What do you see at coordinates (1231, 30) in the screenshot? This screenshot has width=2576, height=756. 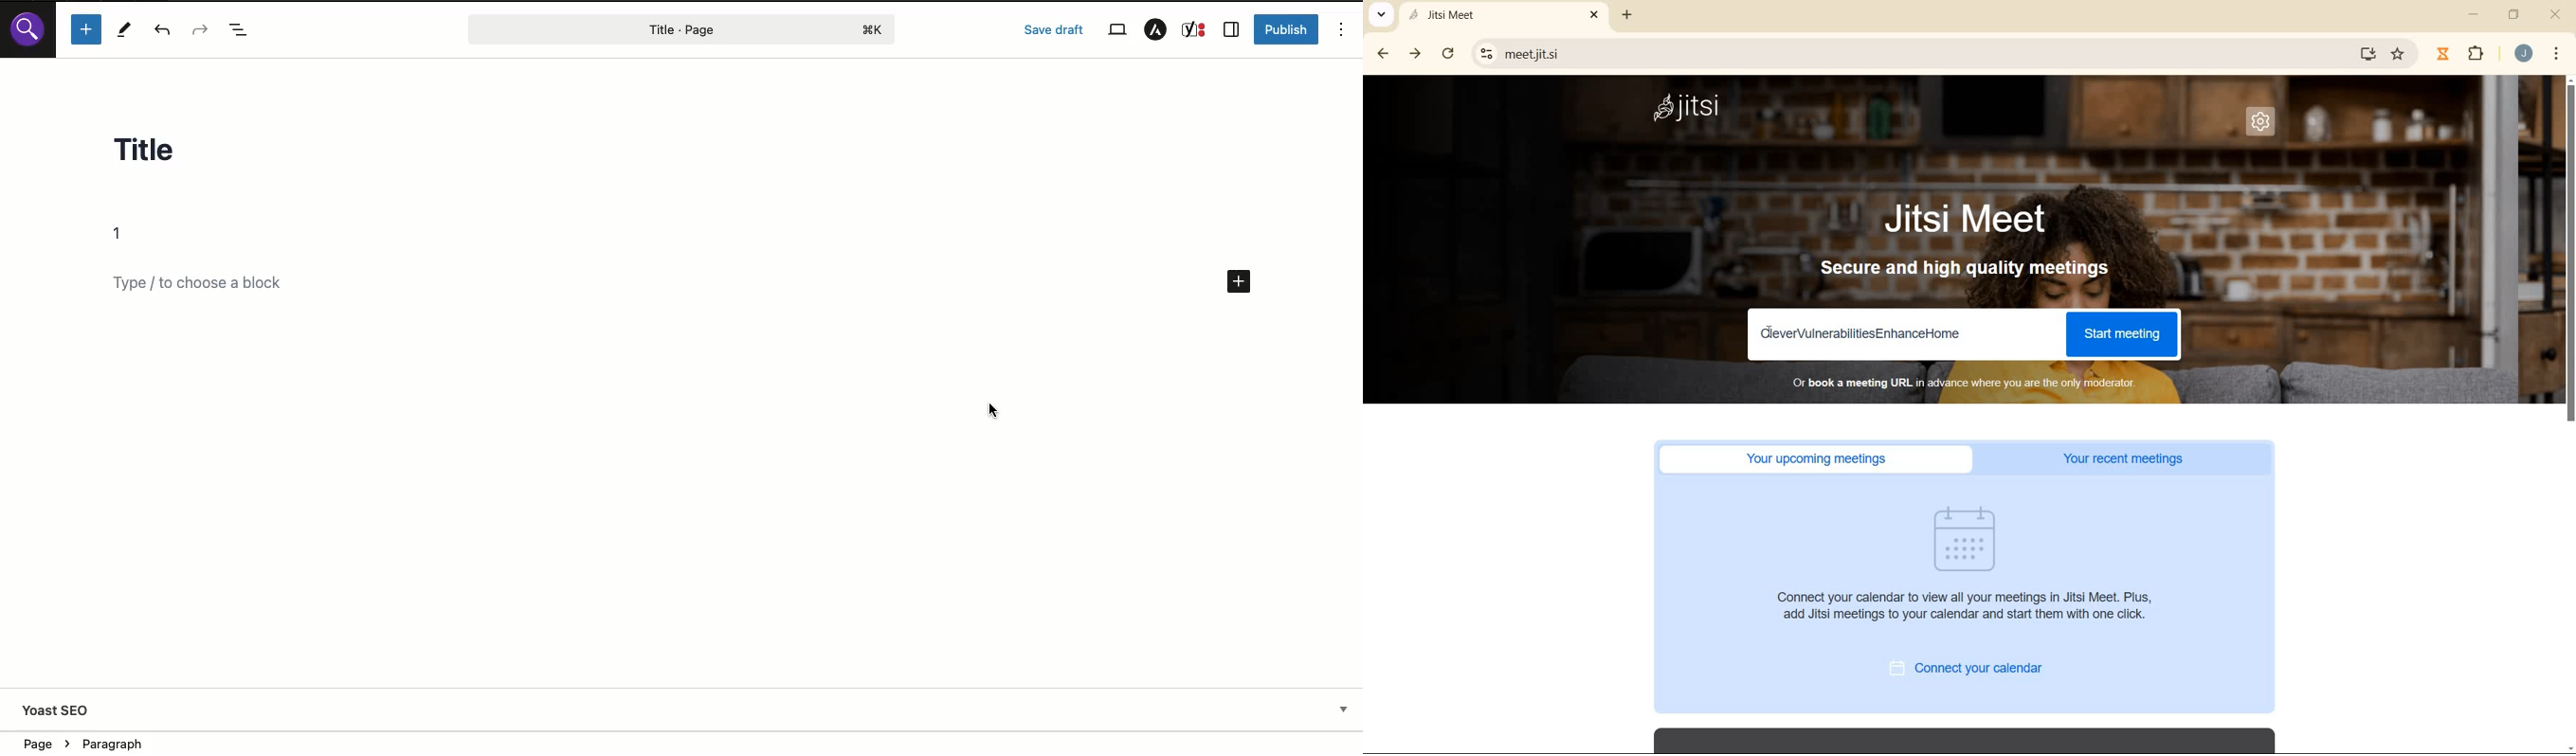 I see `Sidebar` at bounding box center [1231, 30].